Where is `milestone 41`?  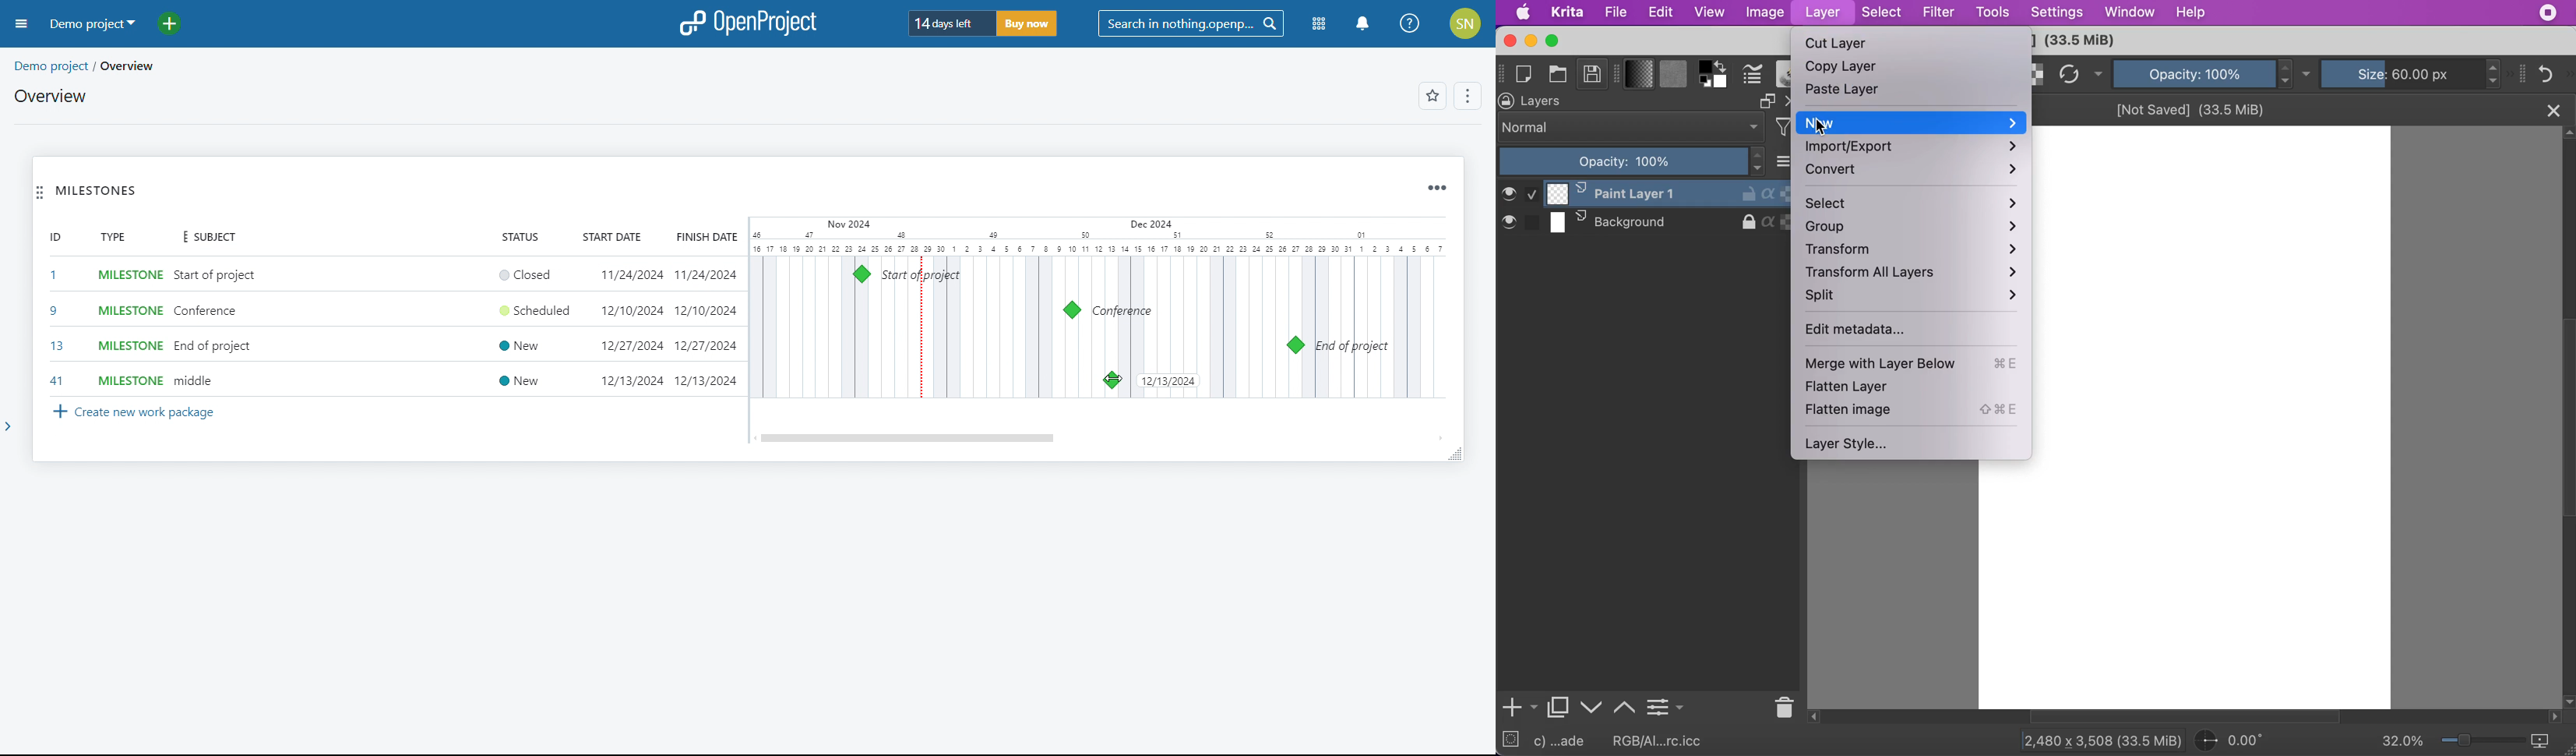 milestone 41 is located at coordinates (1112, 380).